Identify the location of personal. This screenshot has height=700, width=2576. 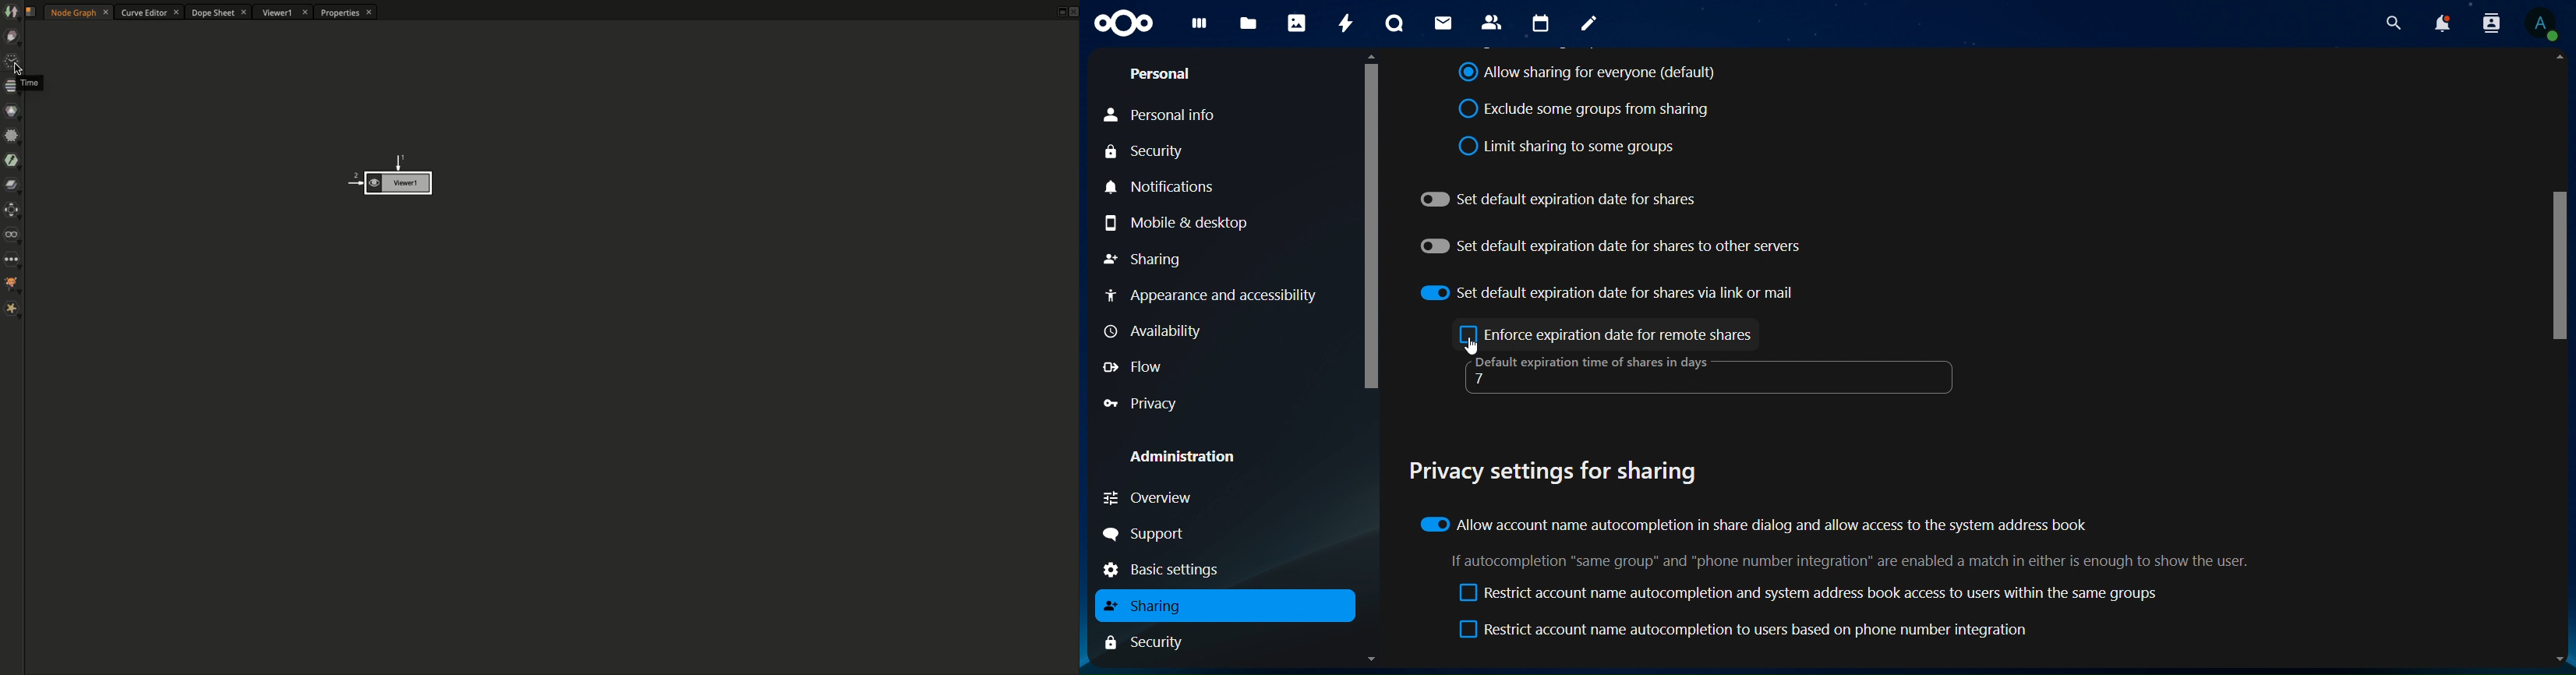
(1162, 75).